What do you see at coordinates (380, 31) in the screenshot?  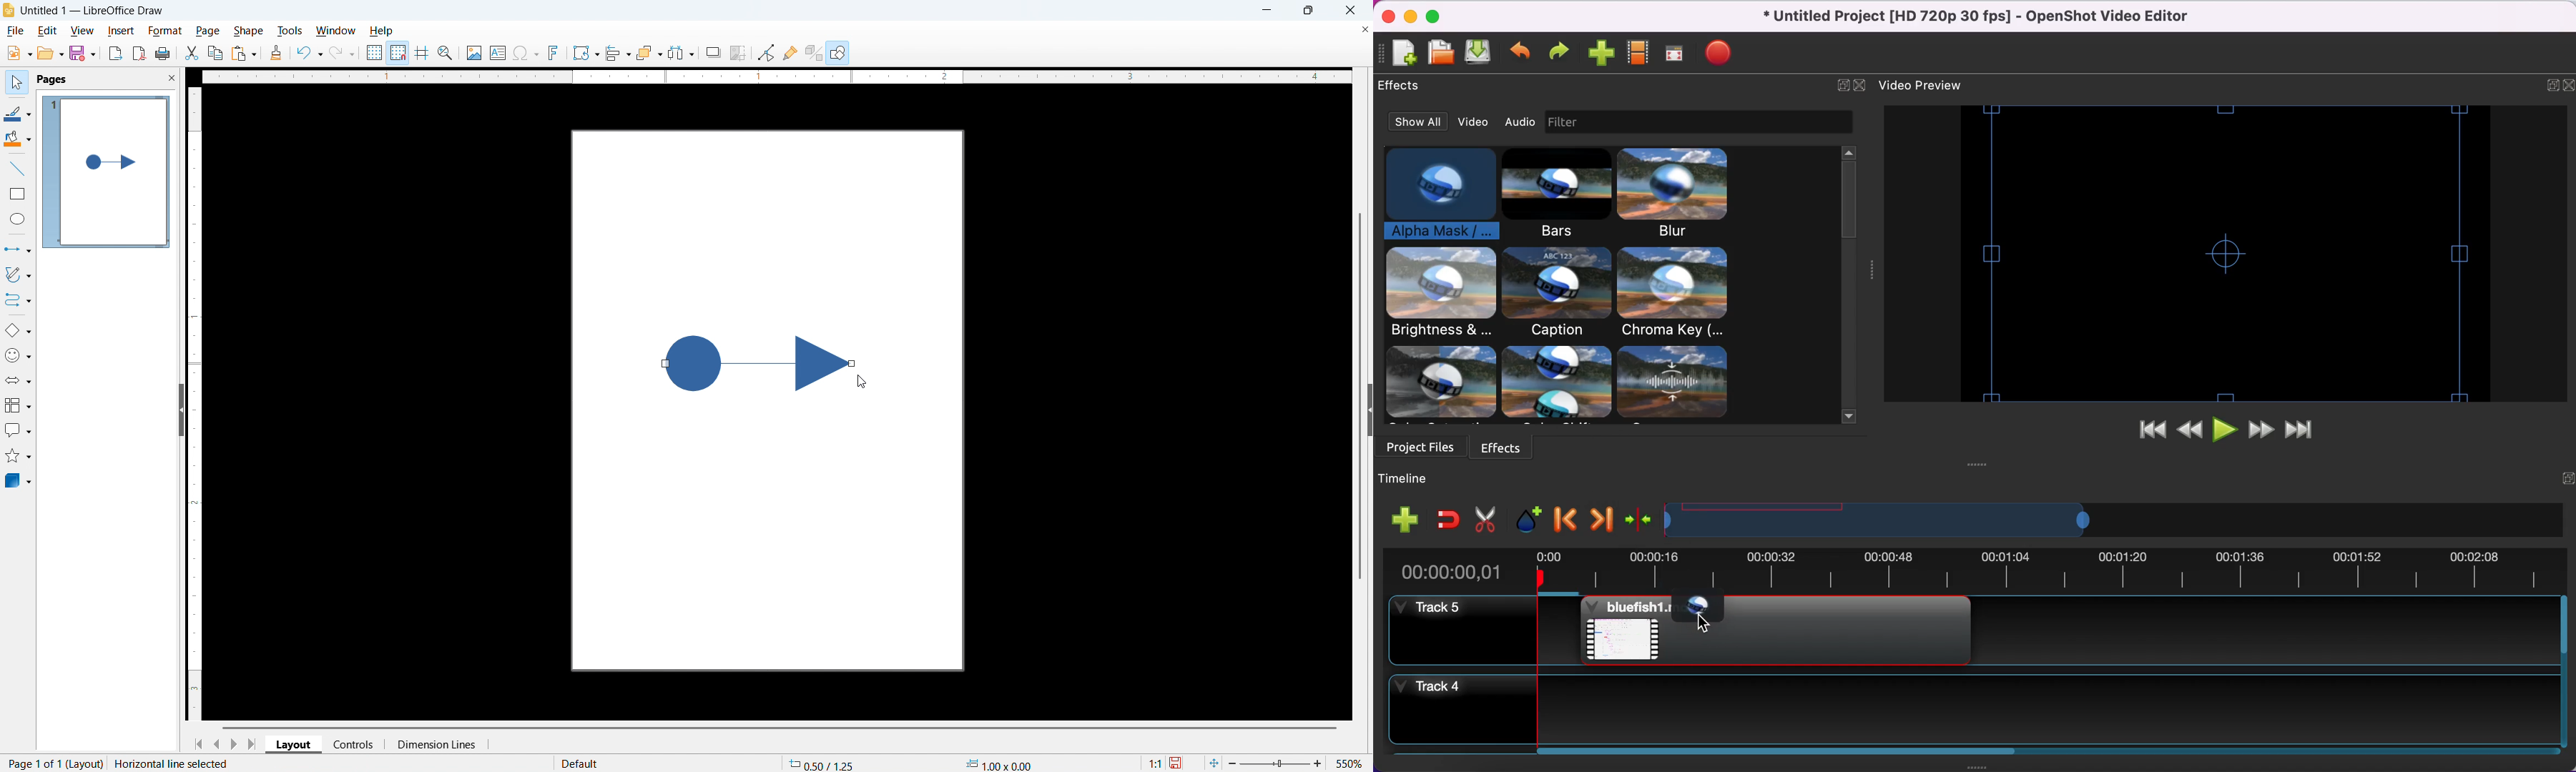 I see `Help ` at bounding box center [380, 31].